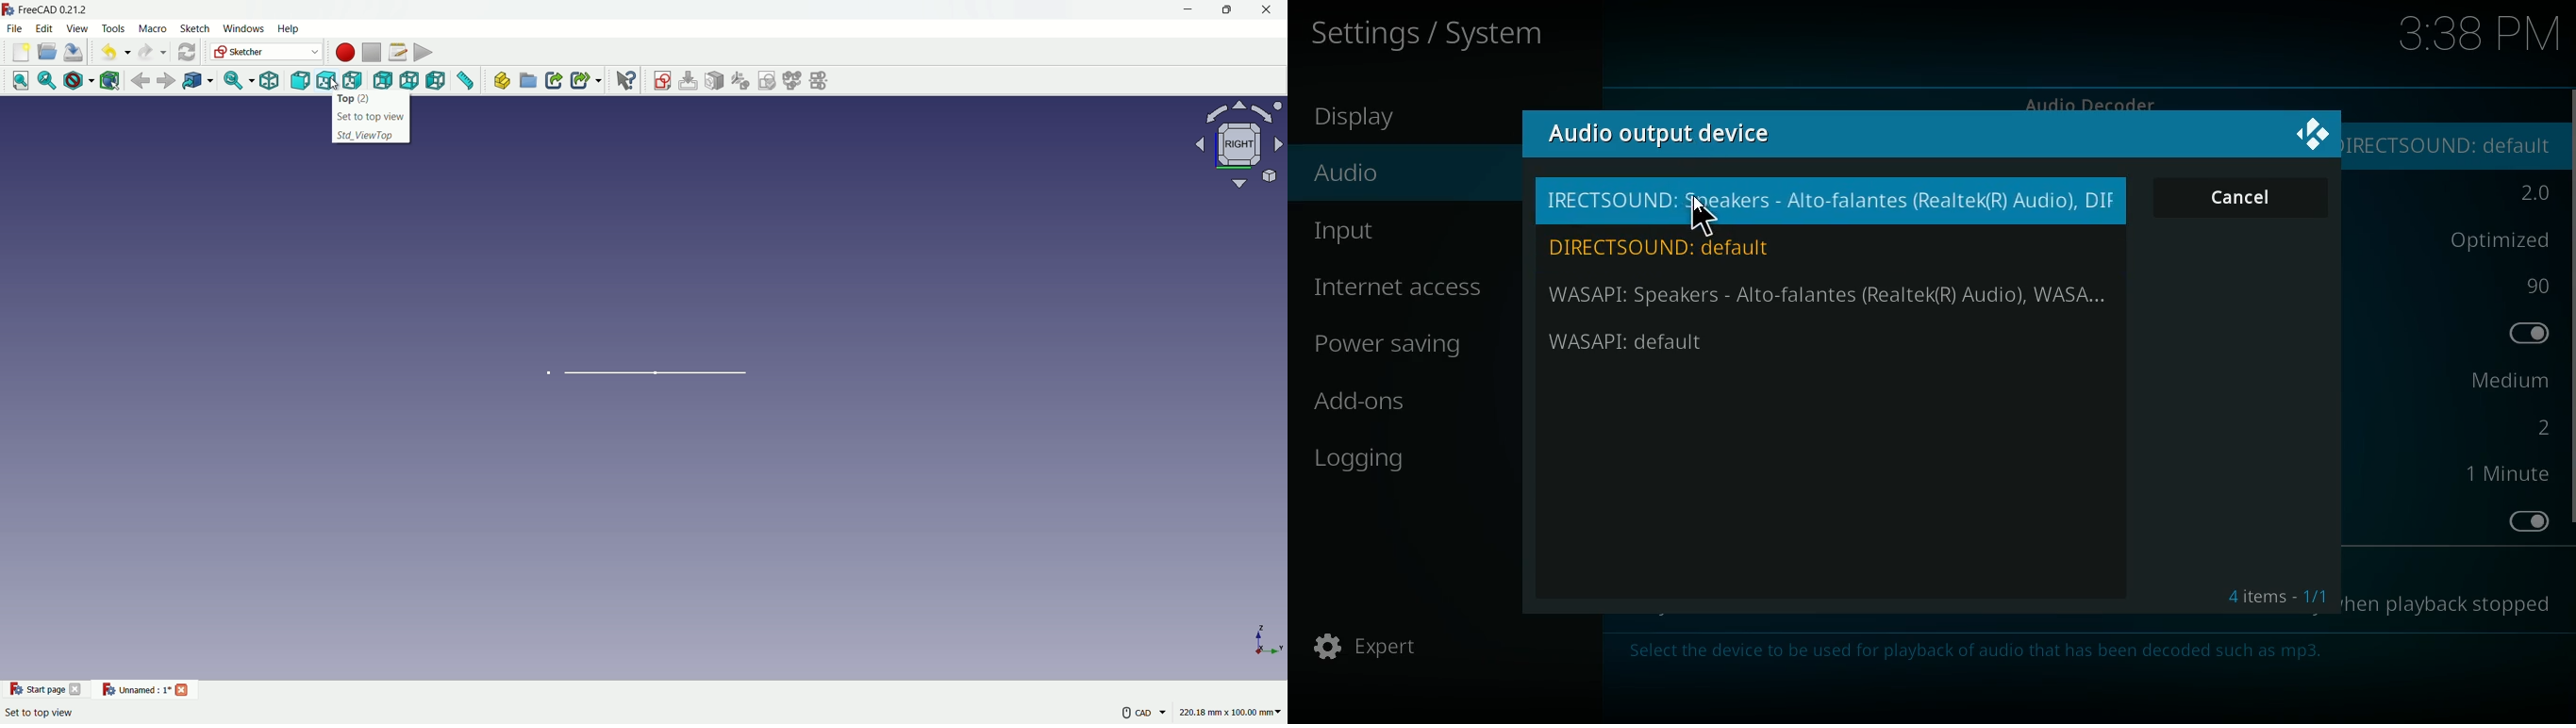 This screenshot has height=728, width=2576. I want to click on switch between workbenches, so click(266, 52).